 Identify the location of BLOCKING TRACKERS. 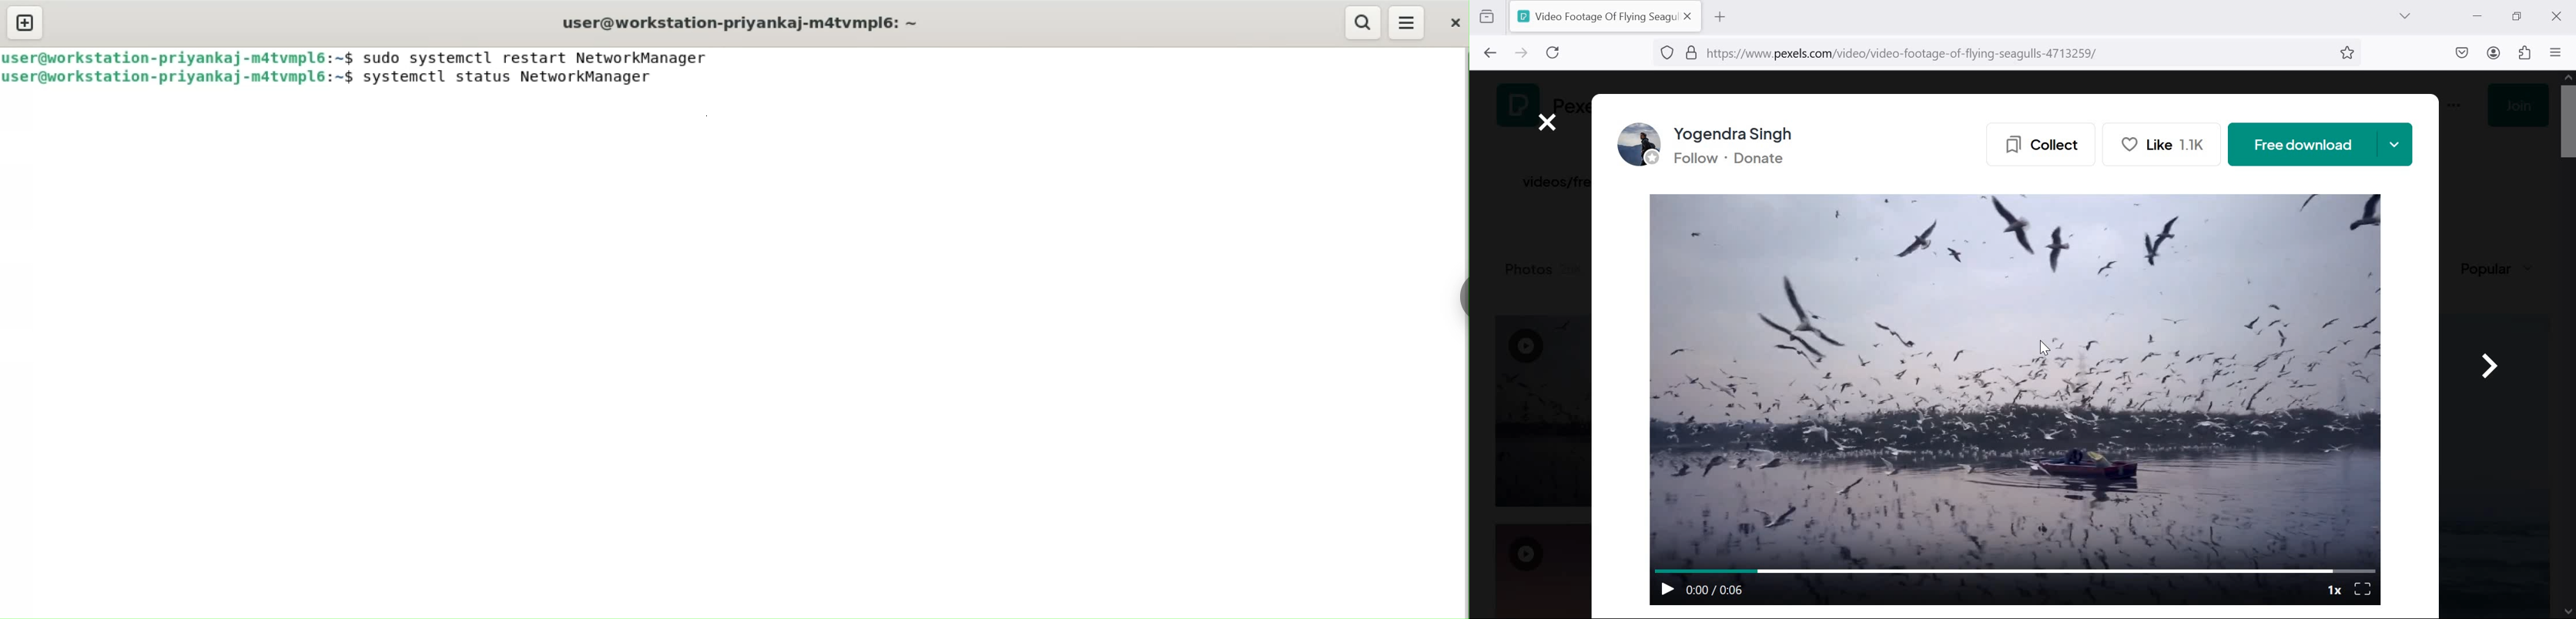
(1668, 54).